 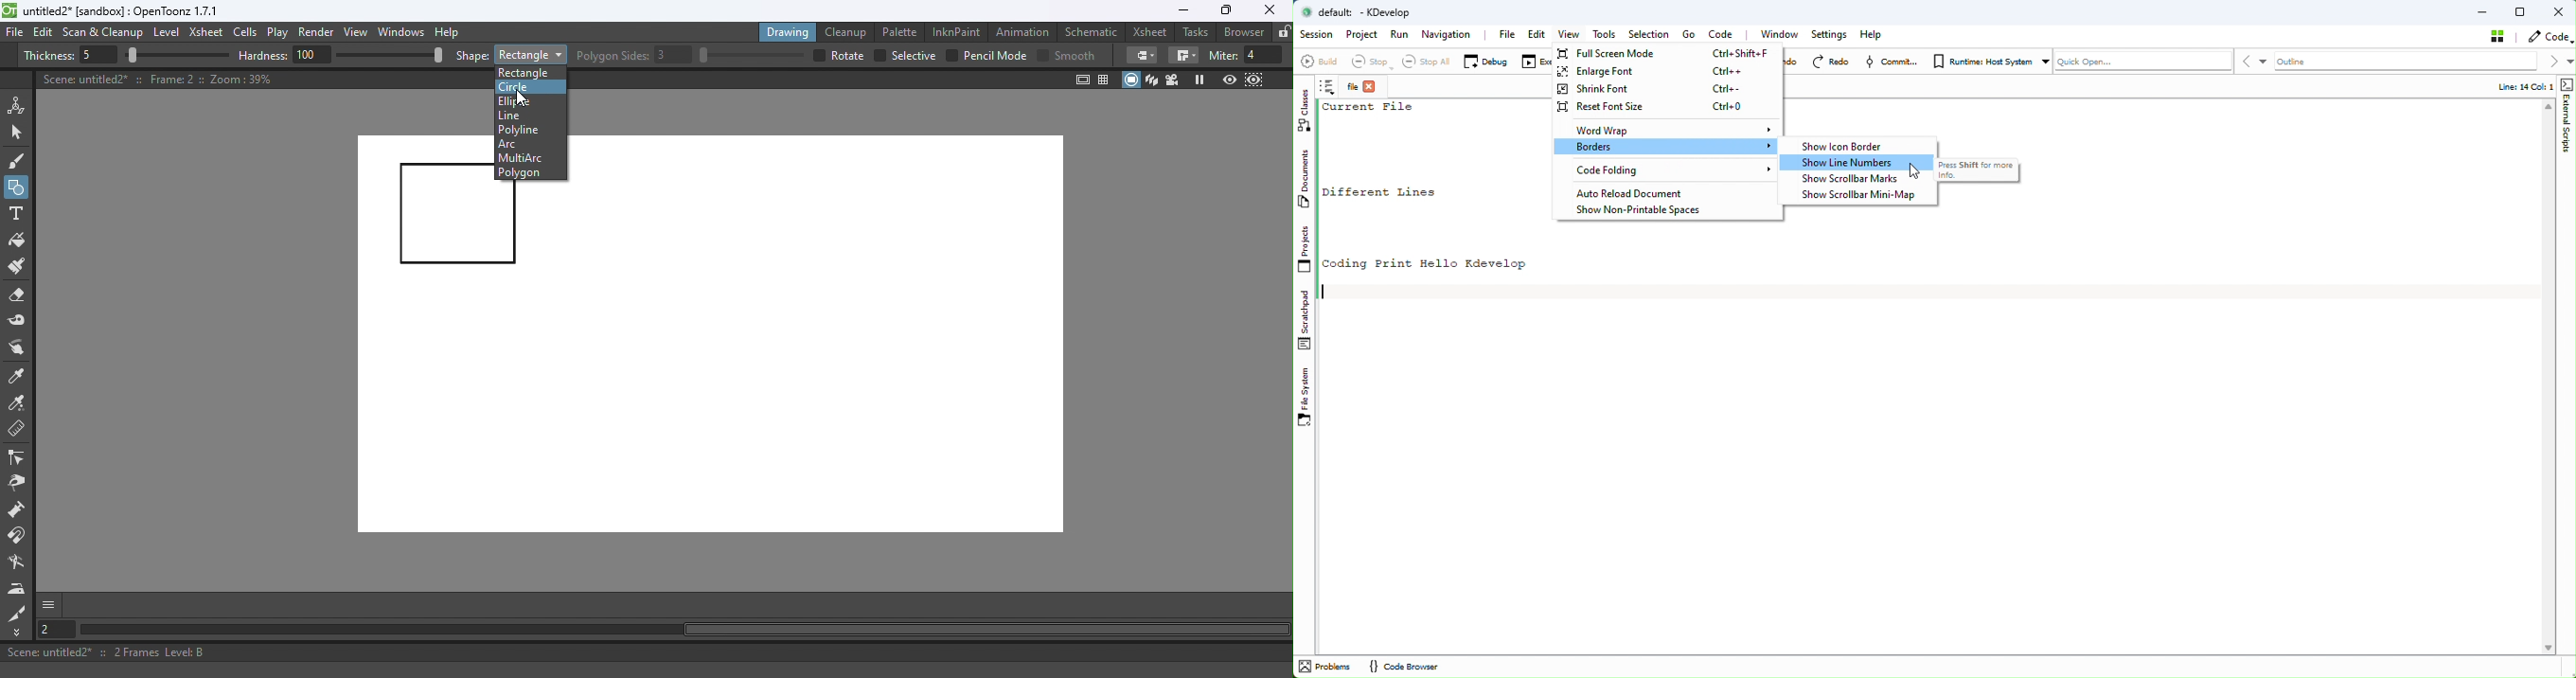 I want to click on smooth, so click(x=1077, y=55).